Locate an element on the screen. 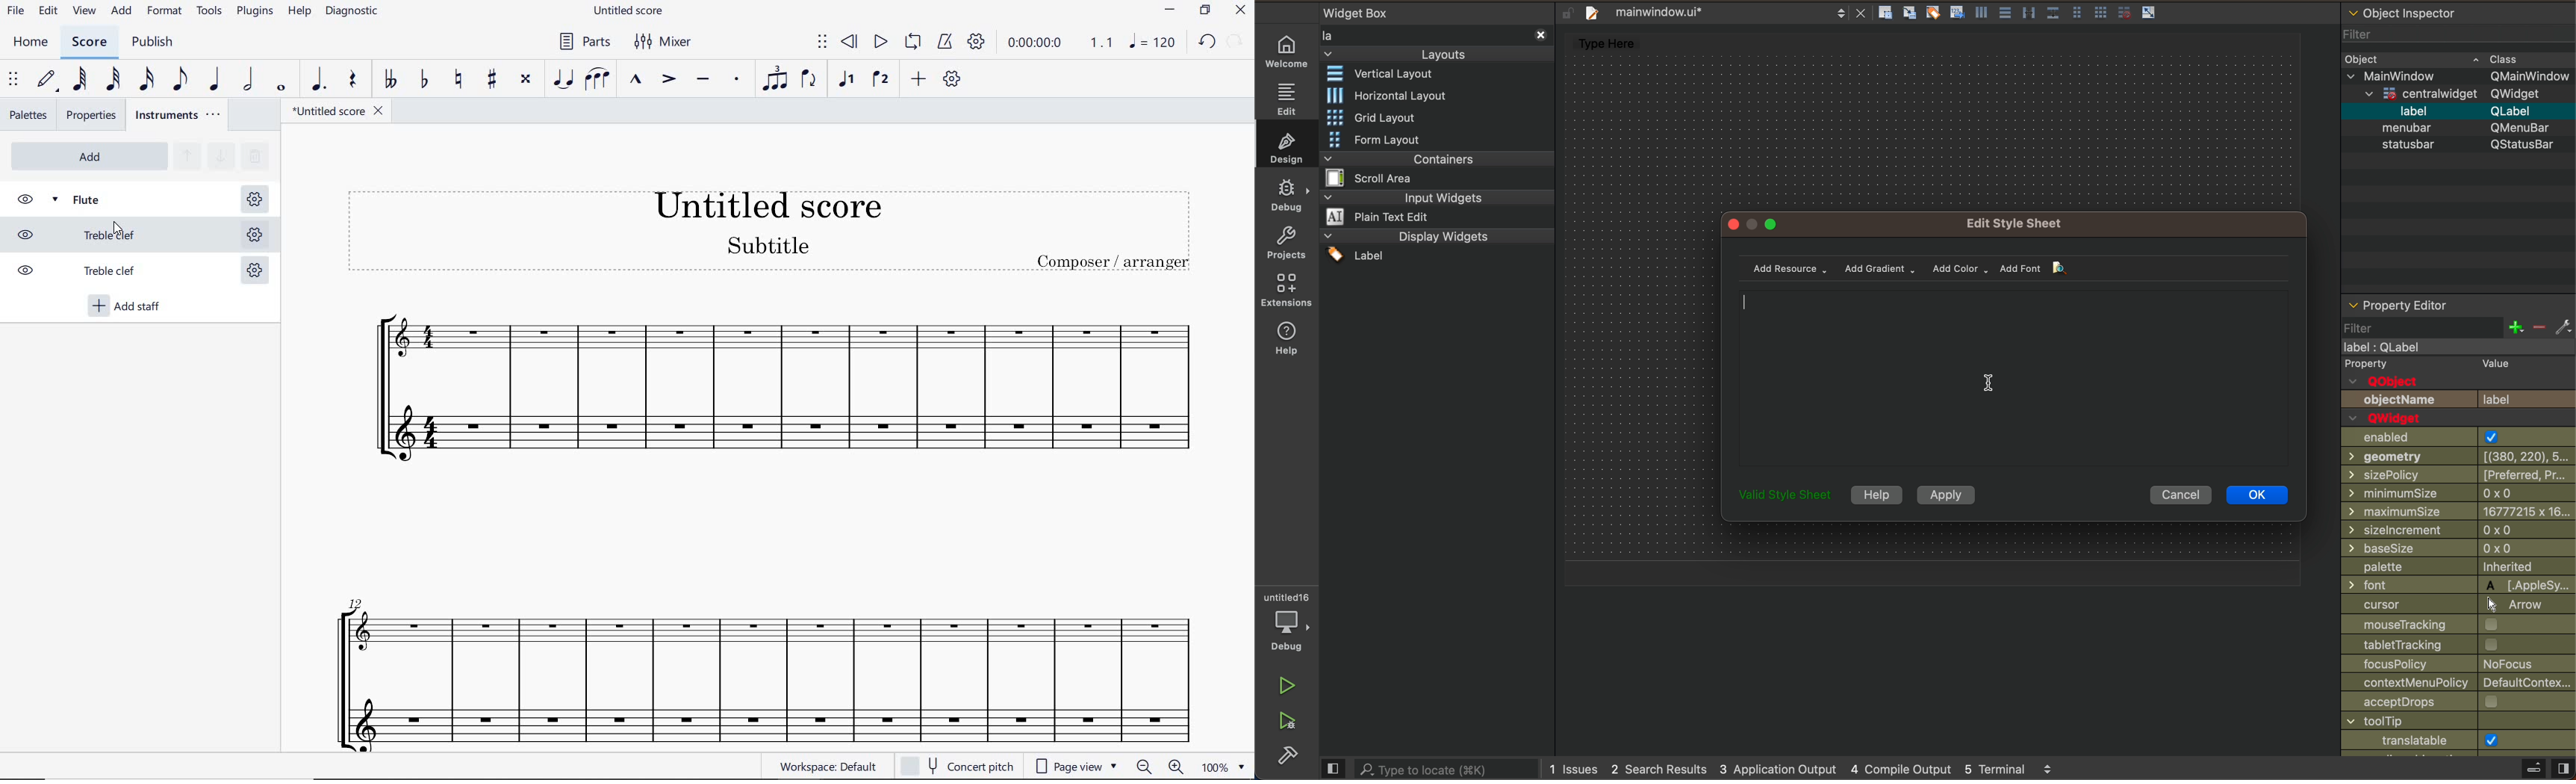 This screenshot has height=784, width=2576. projects is located at coordinates (1288, 246).